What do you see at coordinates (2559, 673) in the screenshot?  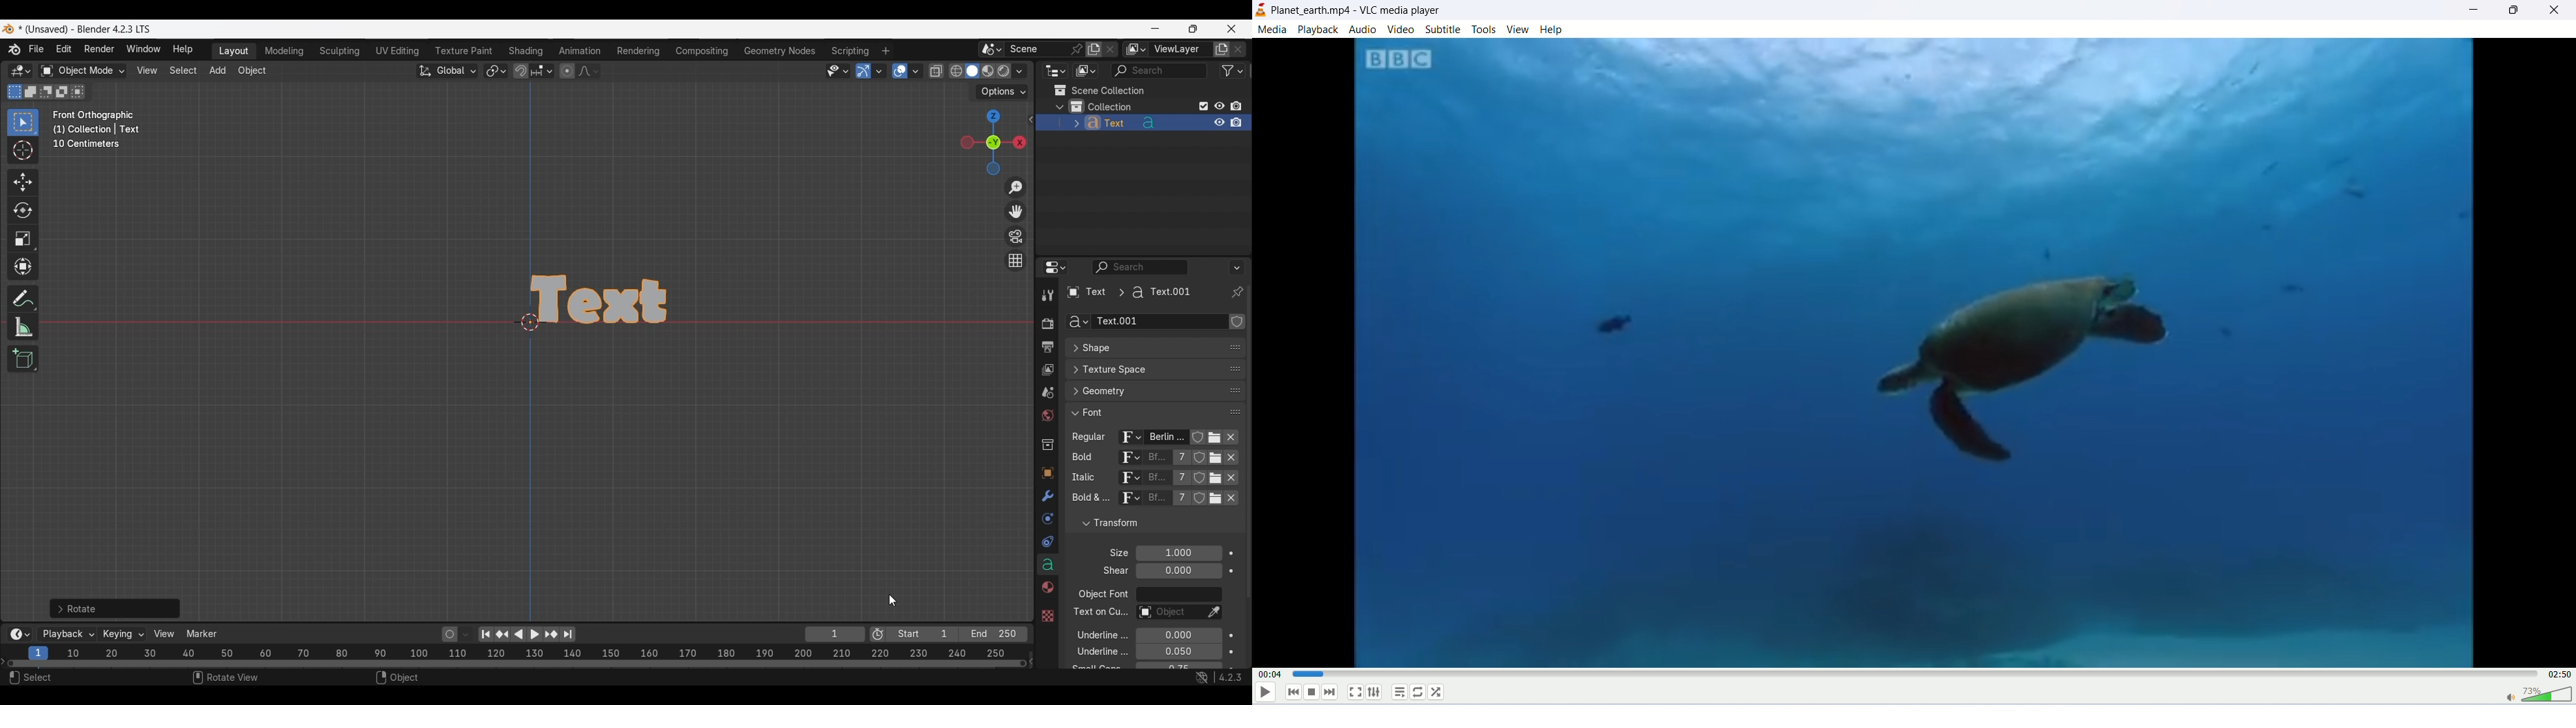 I see `total time` at bounding box center [2559, 673].